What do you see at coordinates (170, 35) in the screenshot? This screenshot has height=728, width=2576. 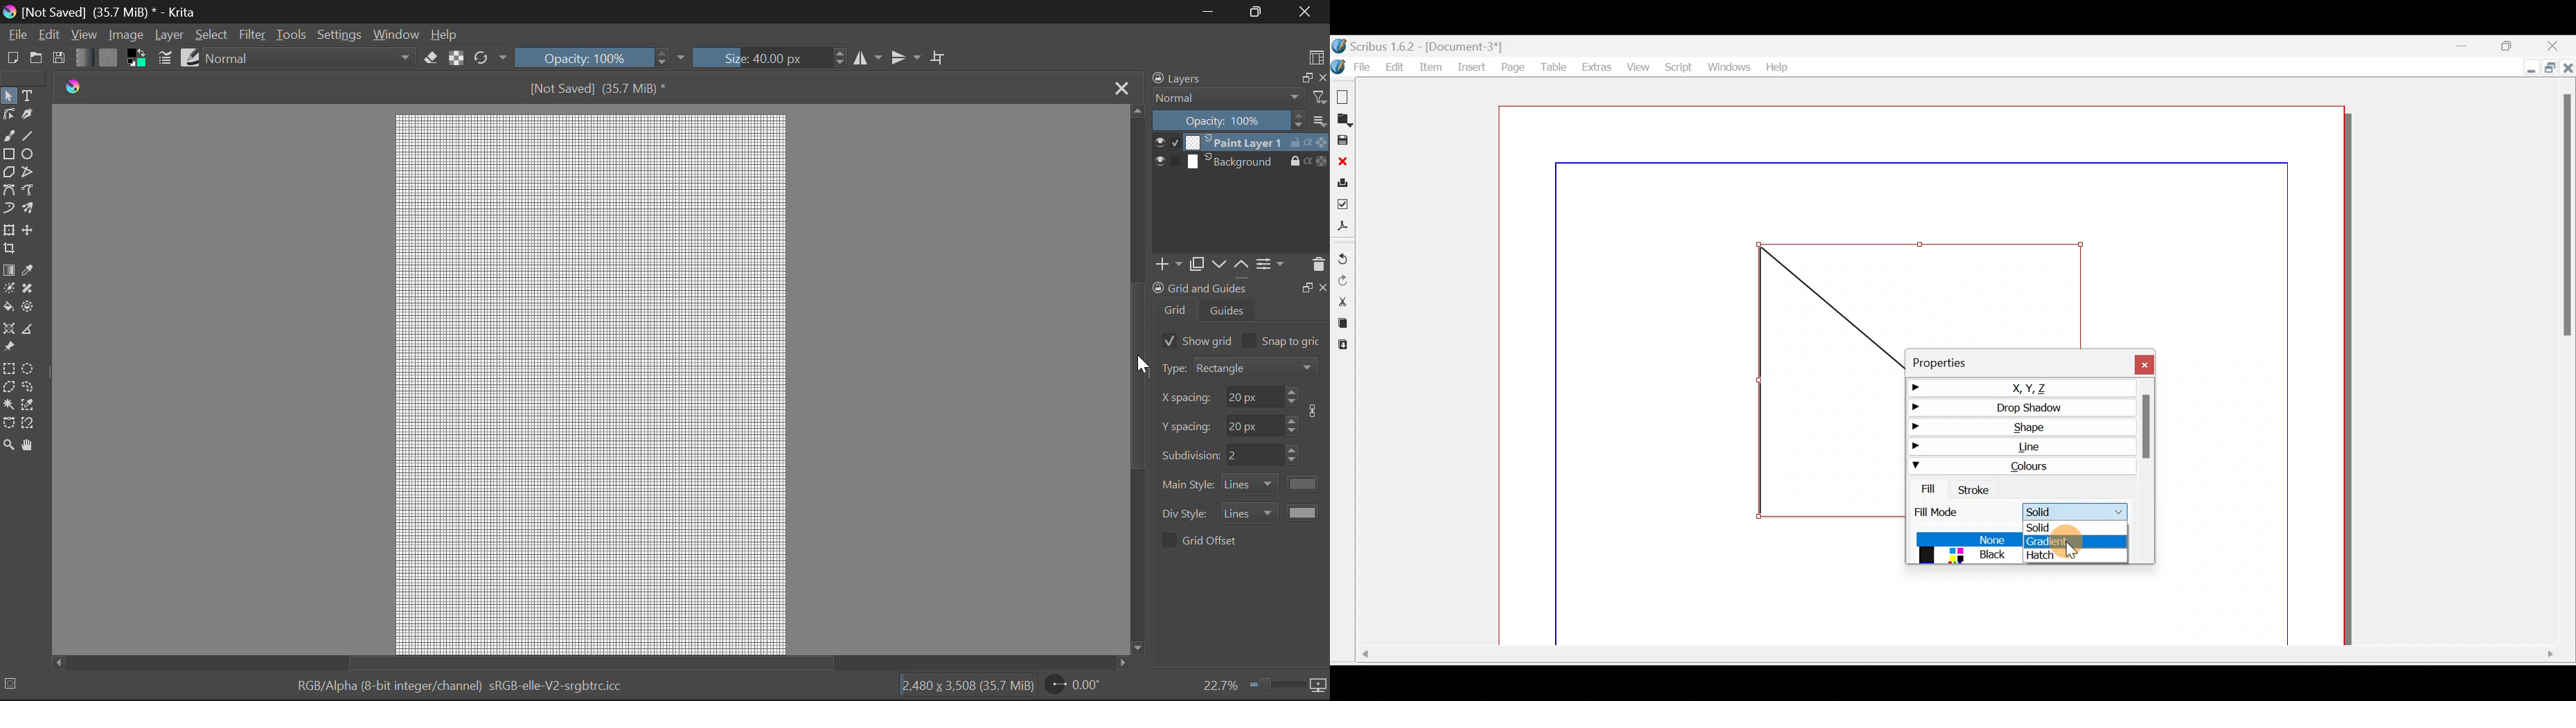 I see `Layer` at bounding box center [170, 35].